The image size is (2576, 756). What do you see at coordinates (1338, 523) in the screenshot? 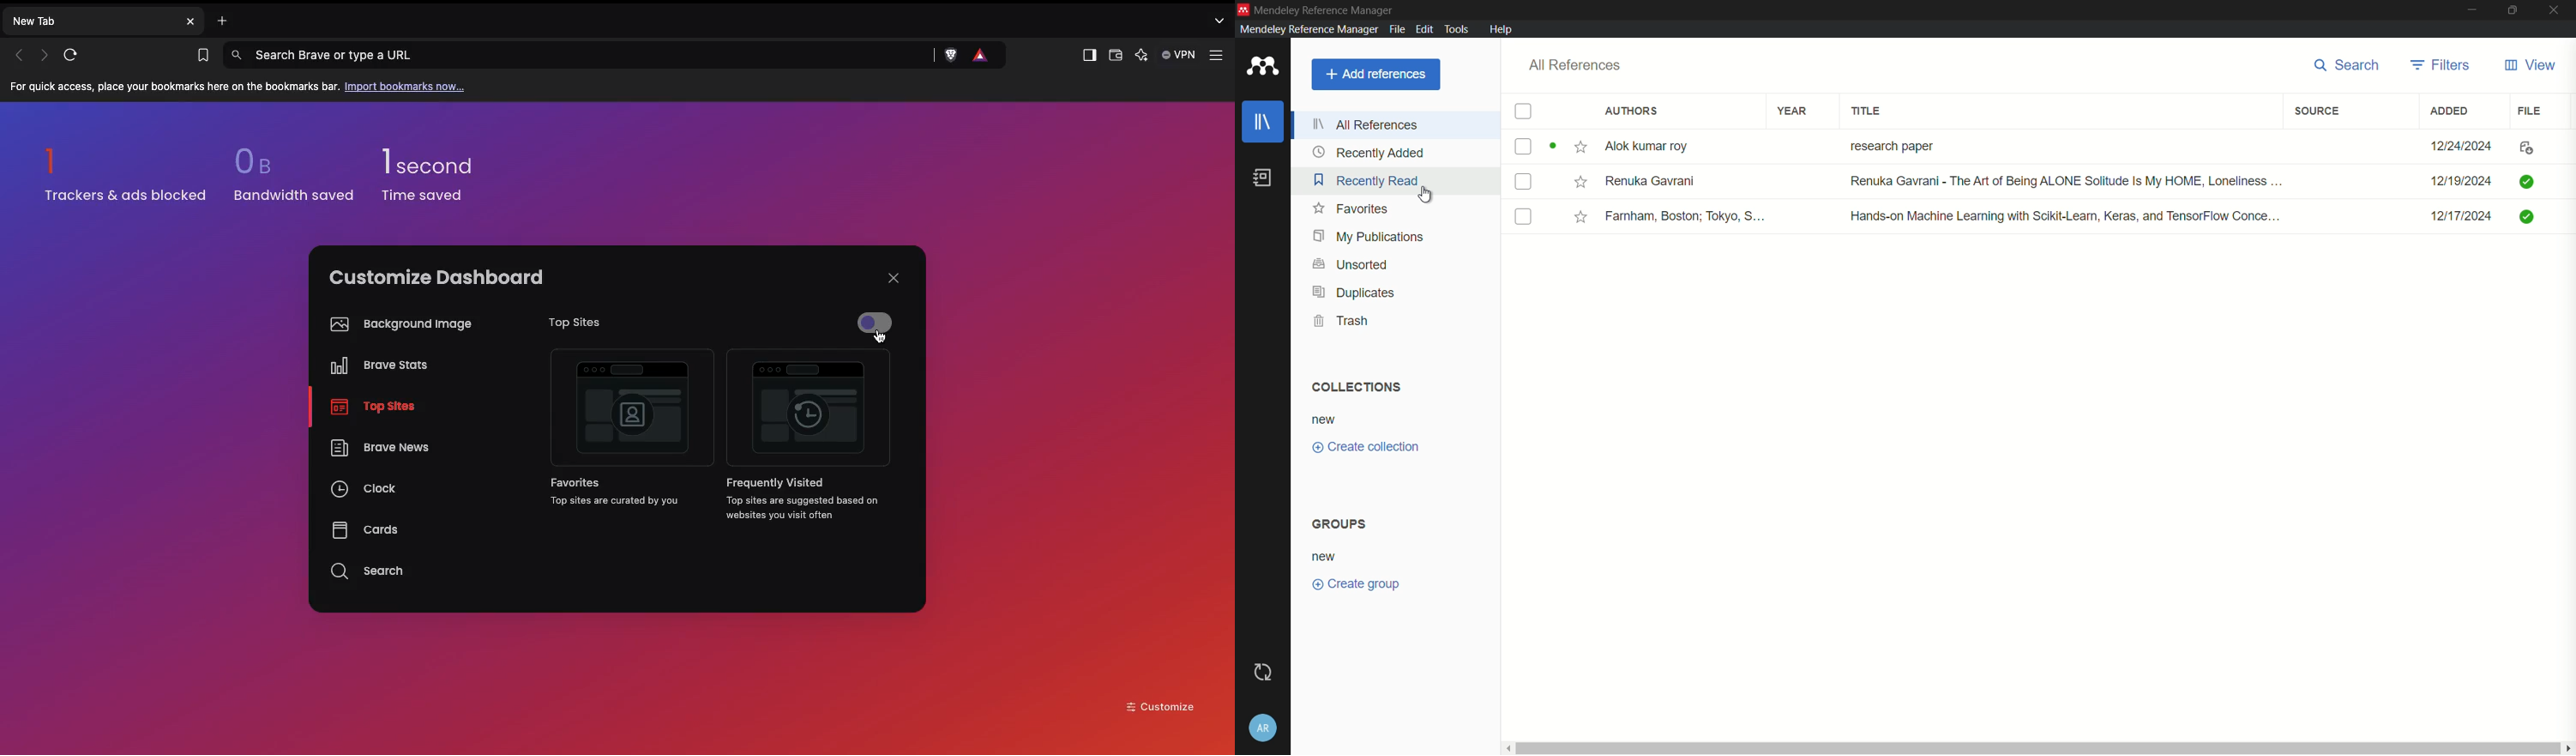
I see `groups` at bounding box center [1338, 523].